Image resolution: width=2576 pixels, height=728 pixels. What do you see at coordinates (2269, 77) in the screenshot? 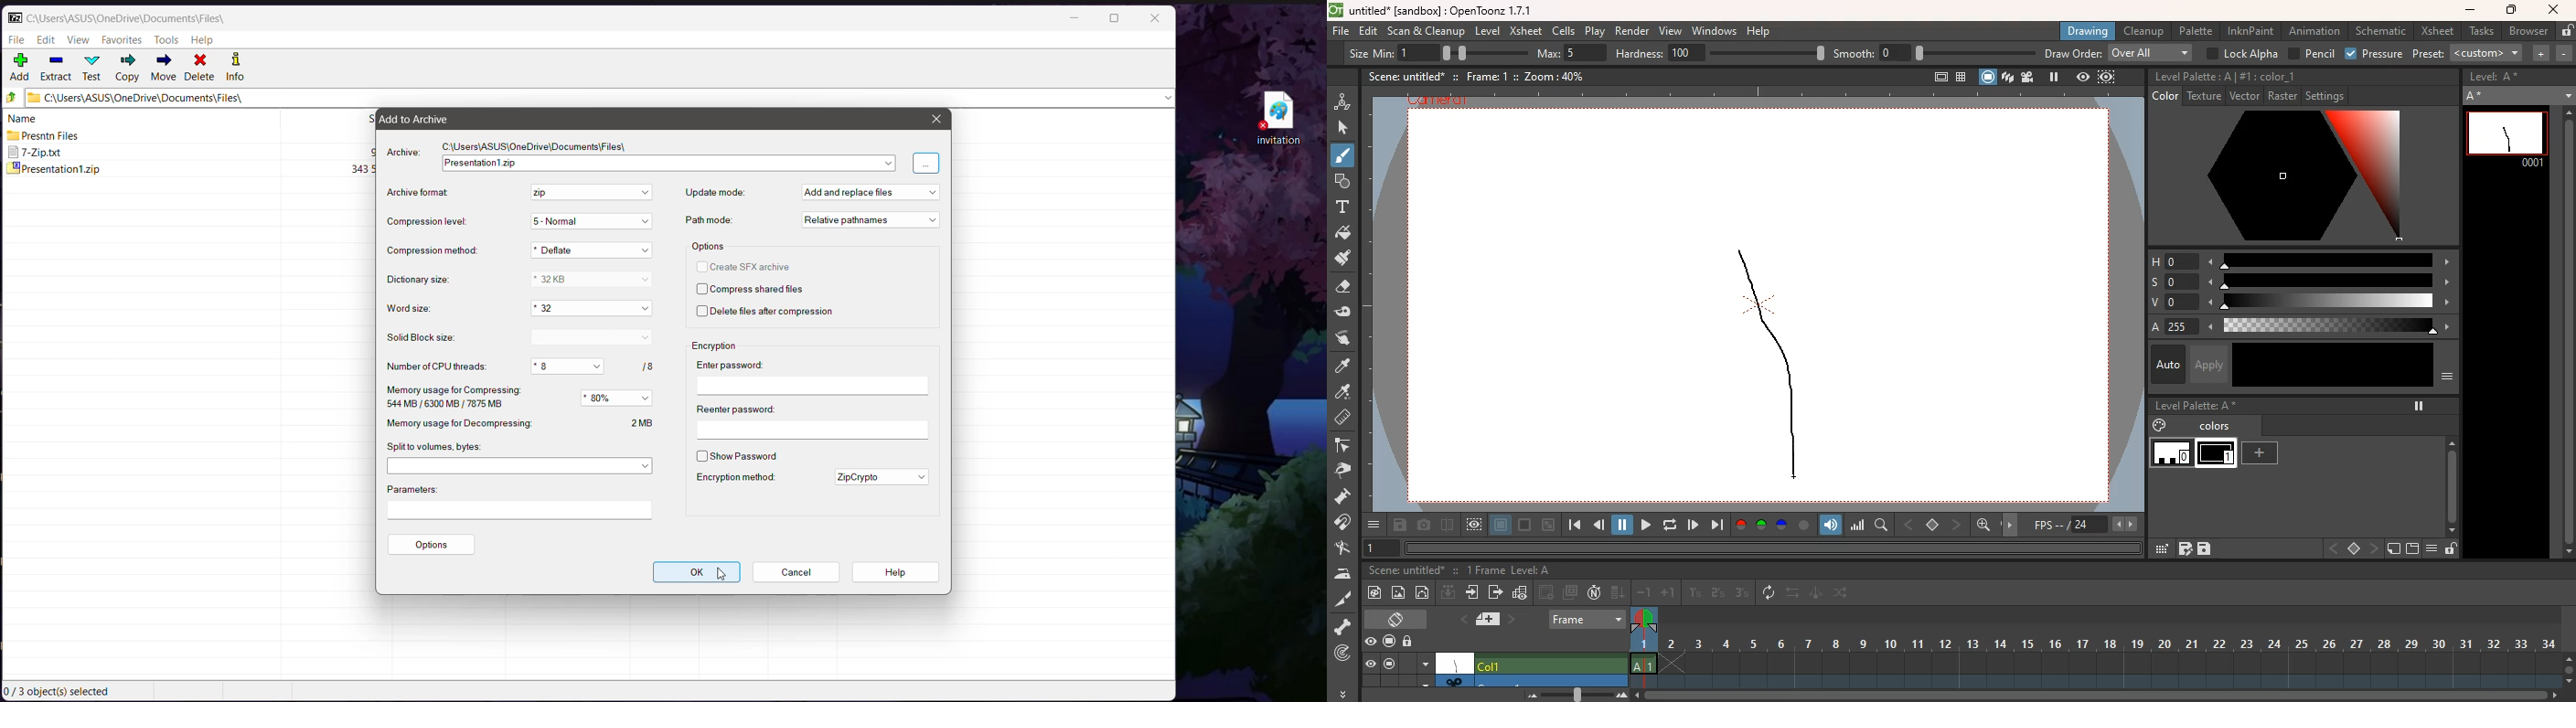
I see `#1:color_1` at bounding box center [2269, 77].